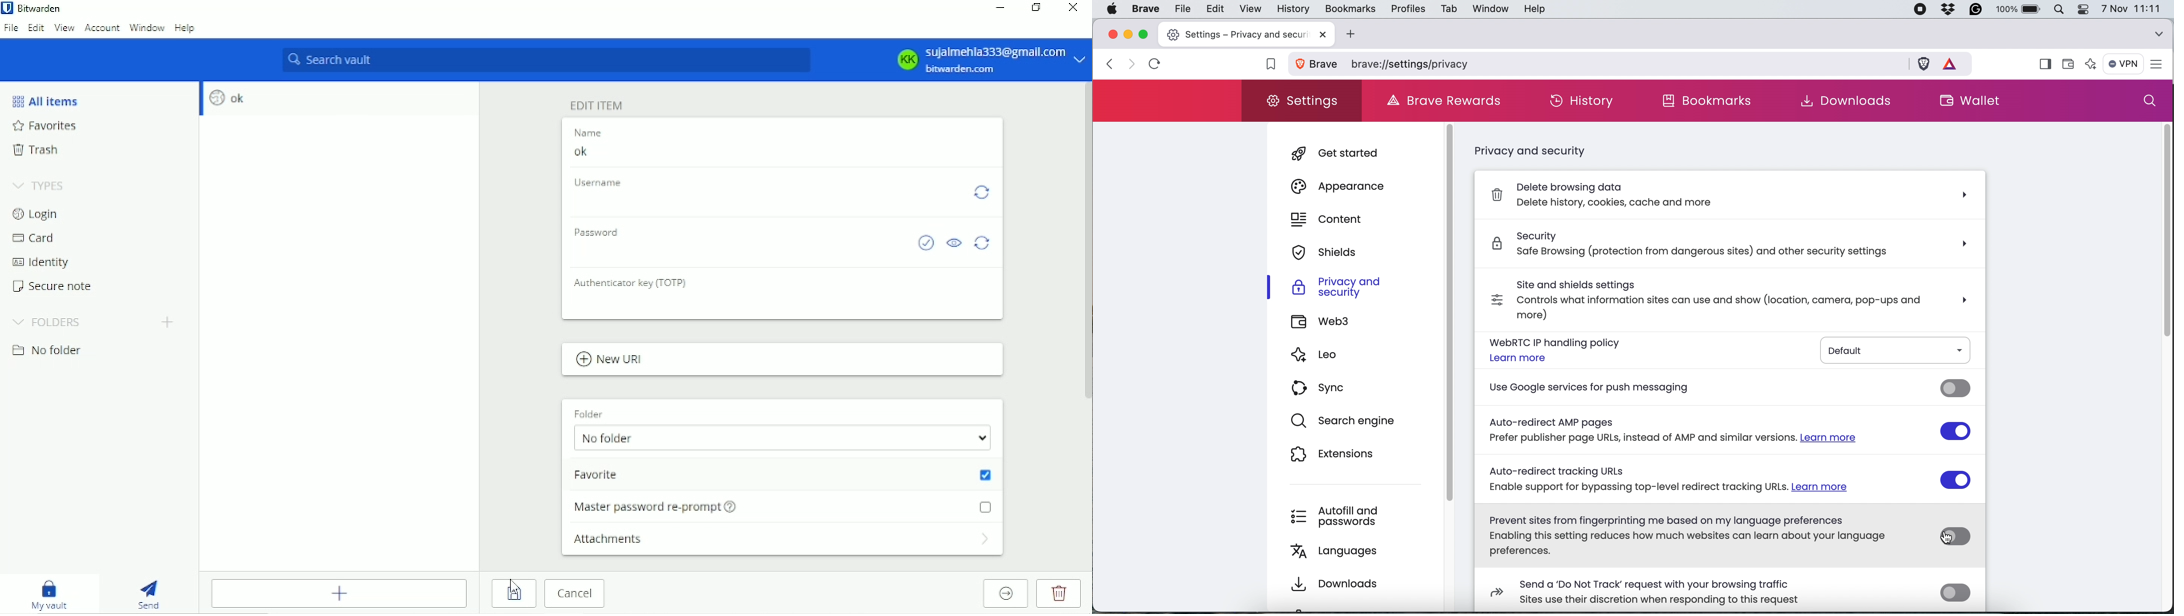 The image size is (2184, 616). What do you see at coordinates (954, 244) in the screenshot?
I see `Toggle visibility` at bounding box center [954, 244].